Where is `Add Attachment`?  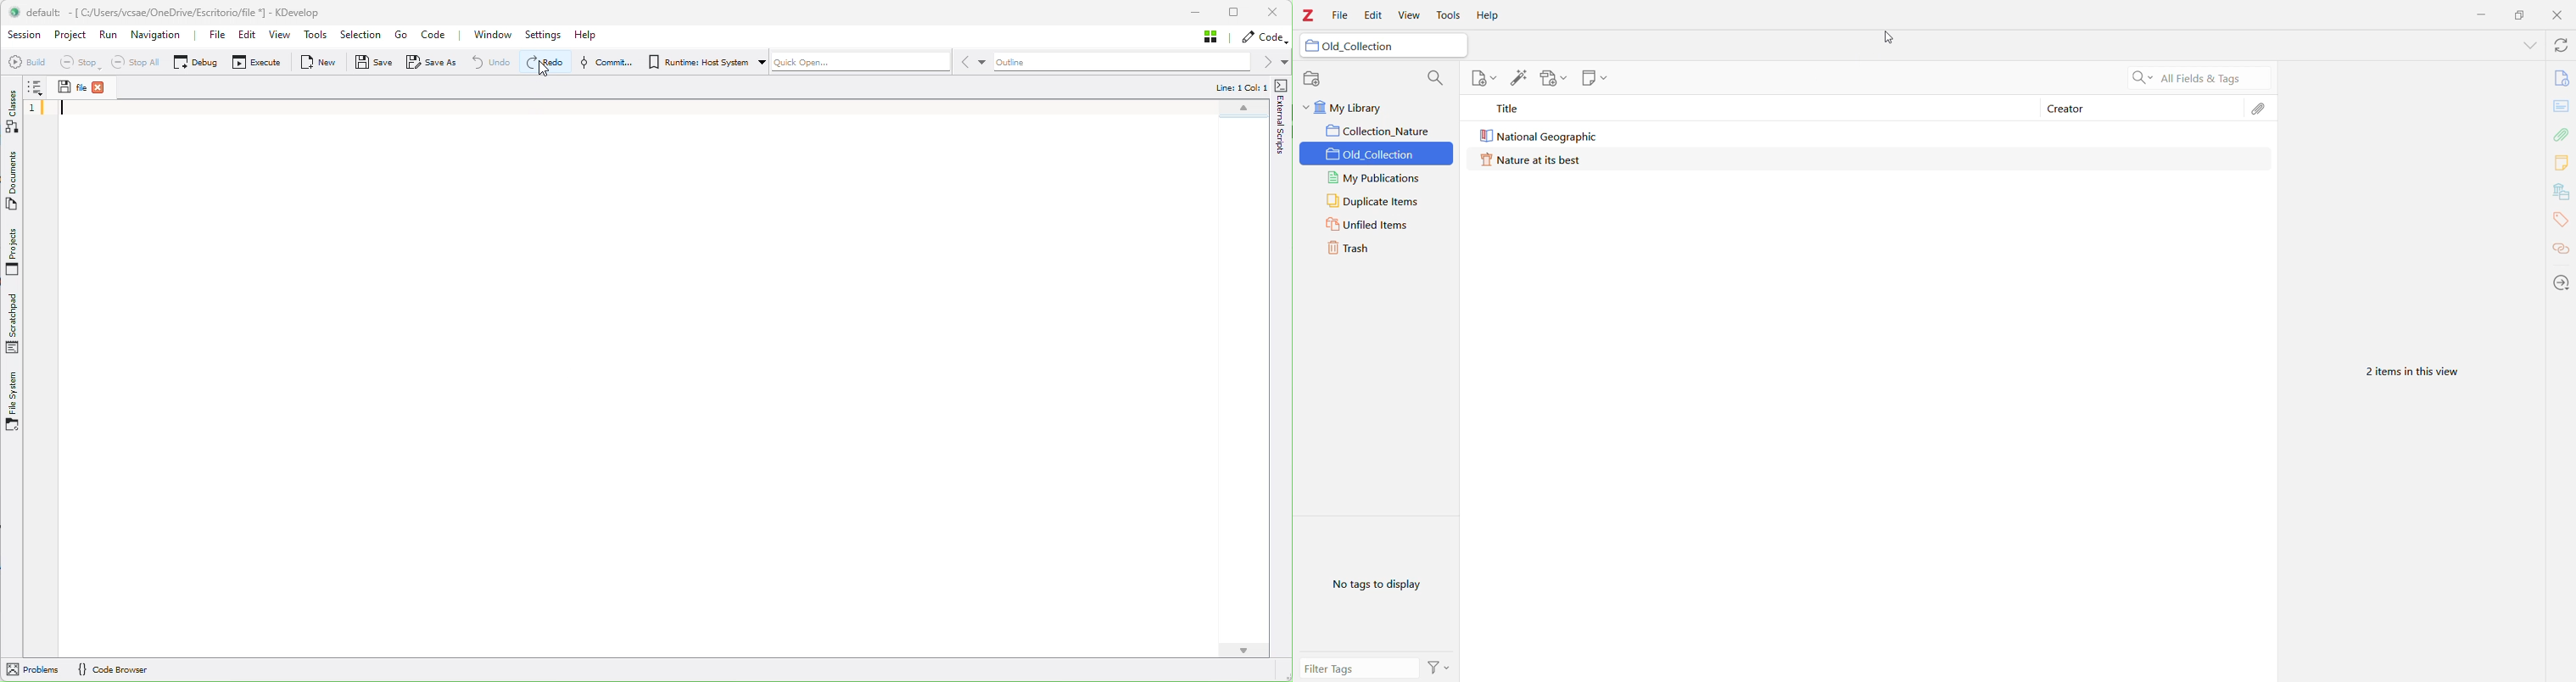 Add Attachment is located at coordinates (1554, 80).